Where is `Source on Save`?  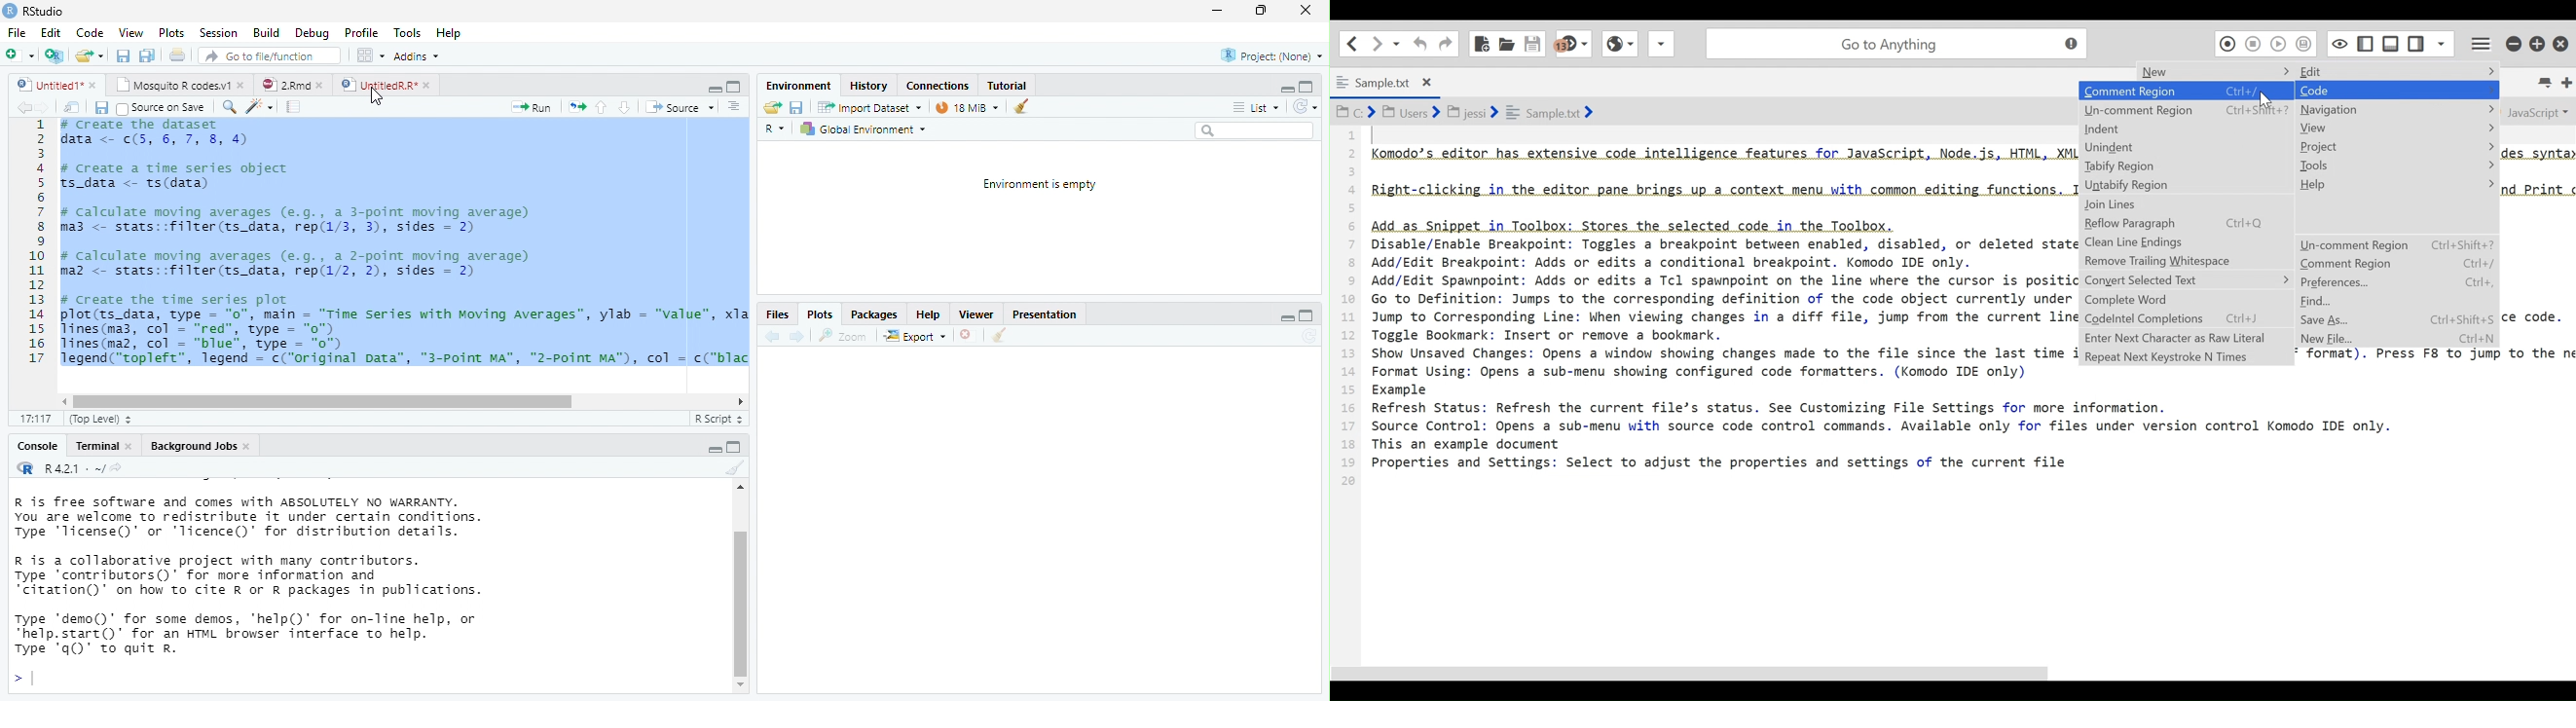 Source on Save is located at coordinates (160, 108).